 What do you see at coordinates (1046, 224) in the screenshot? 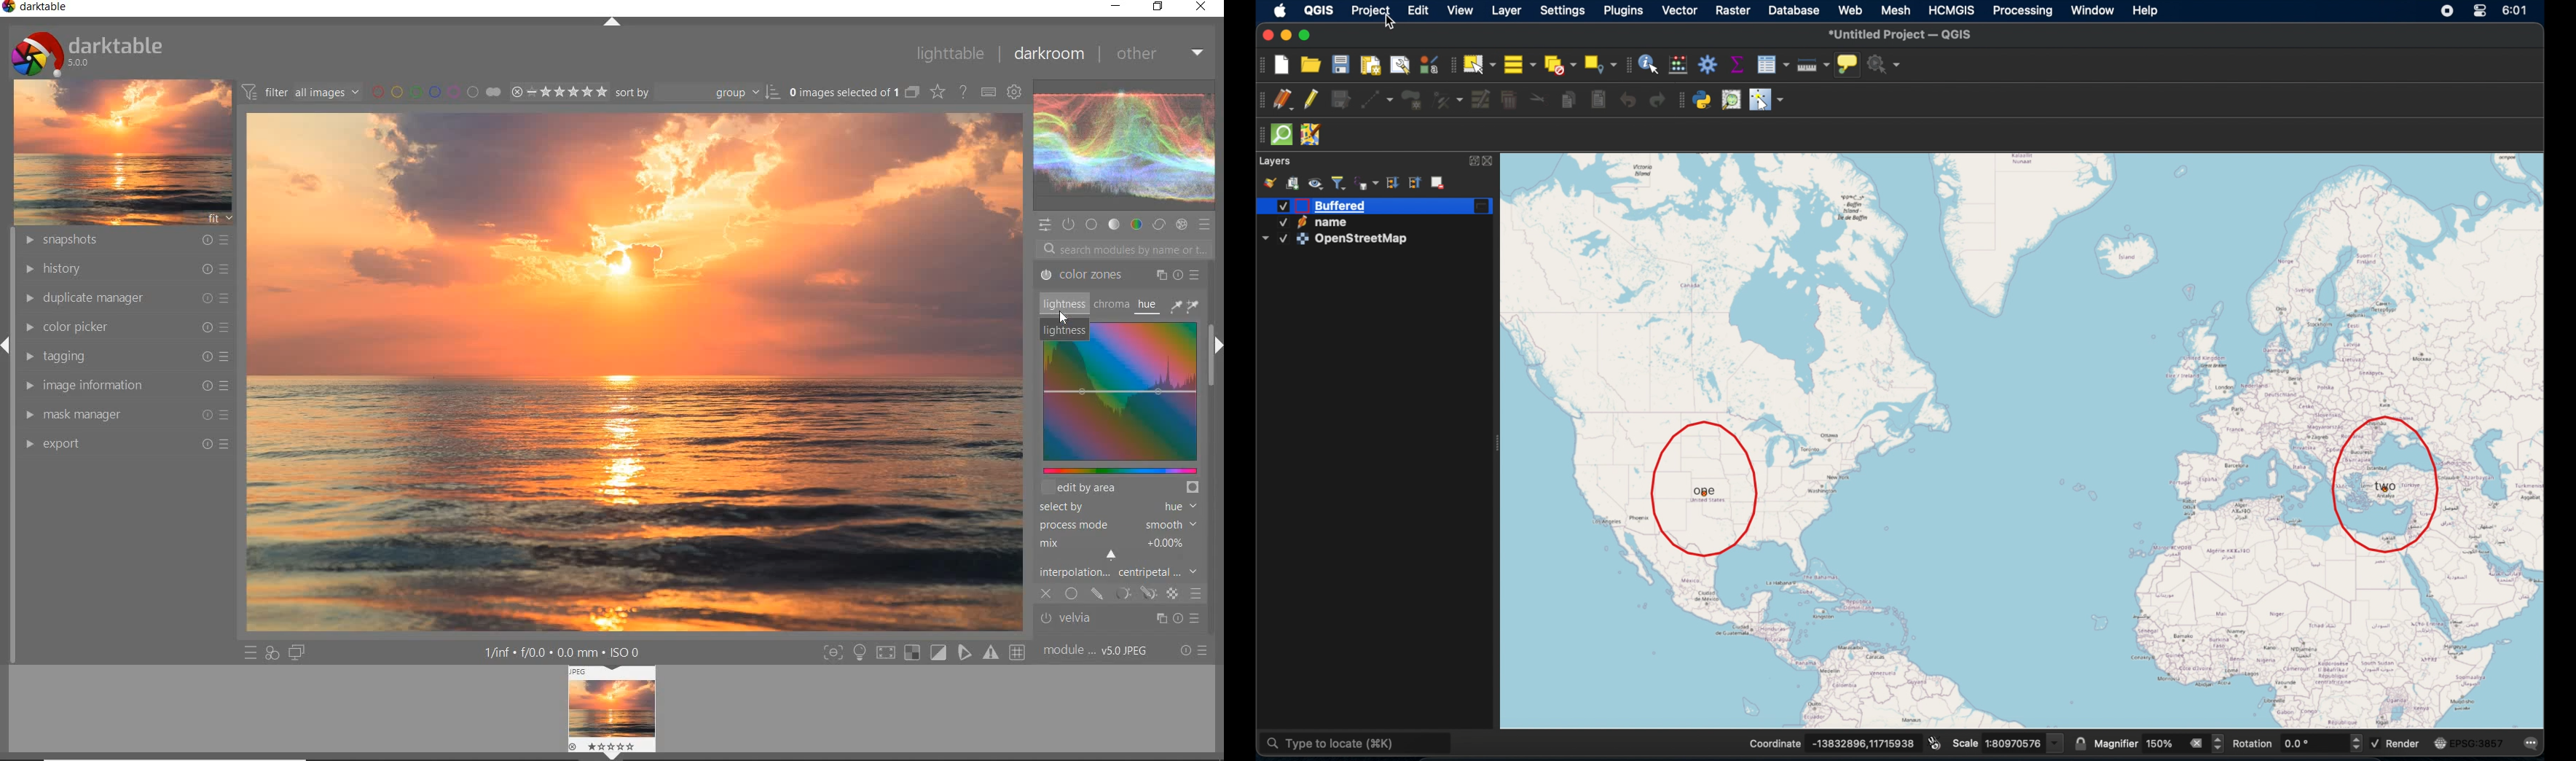
I see `QUICK ACCESS PANEL` at bounding box center [1046, 224].